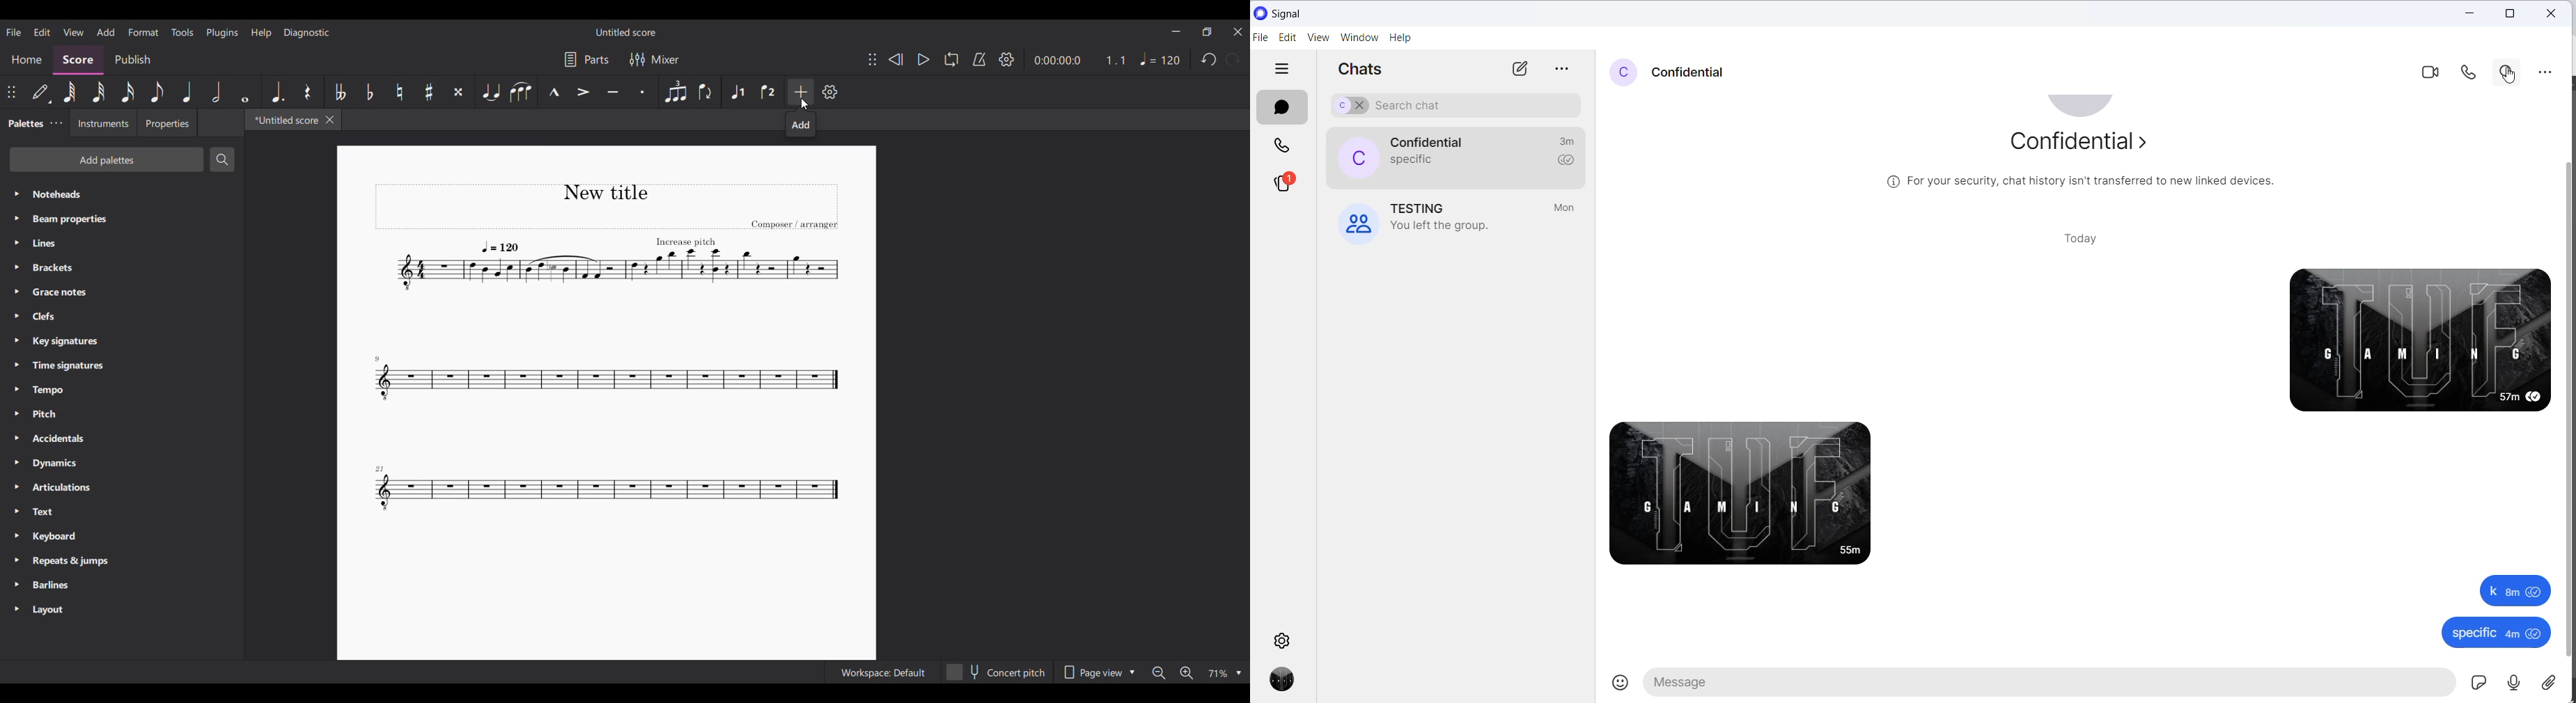 This screenshot has width=2576, height=728. What do you see at coordinates (458, 92) in the screenshot?
I see `Toggle double sharp` at bounding box center [458, 92].